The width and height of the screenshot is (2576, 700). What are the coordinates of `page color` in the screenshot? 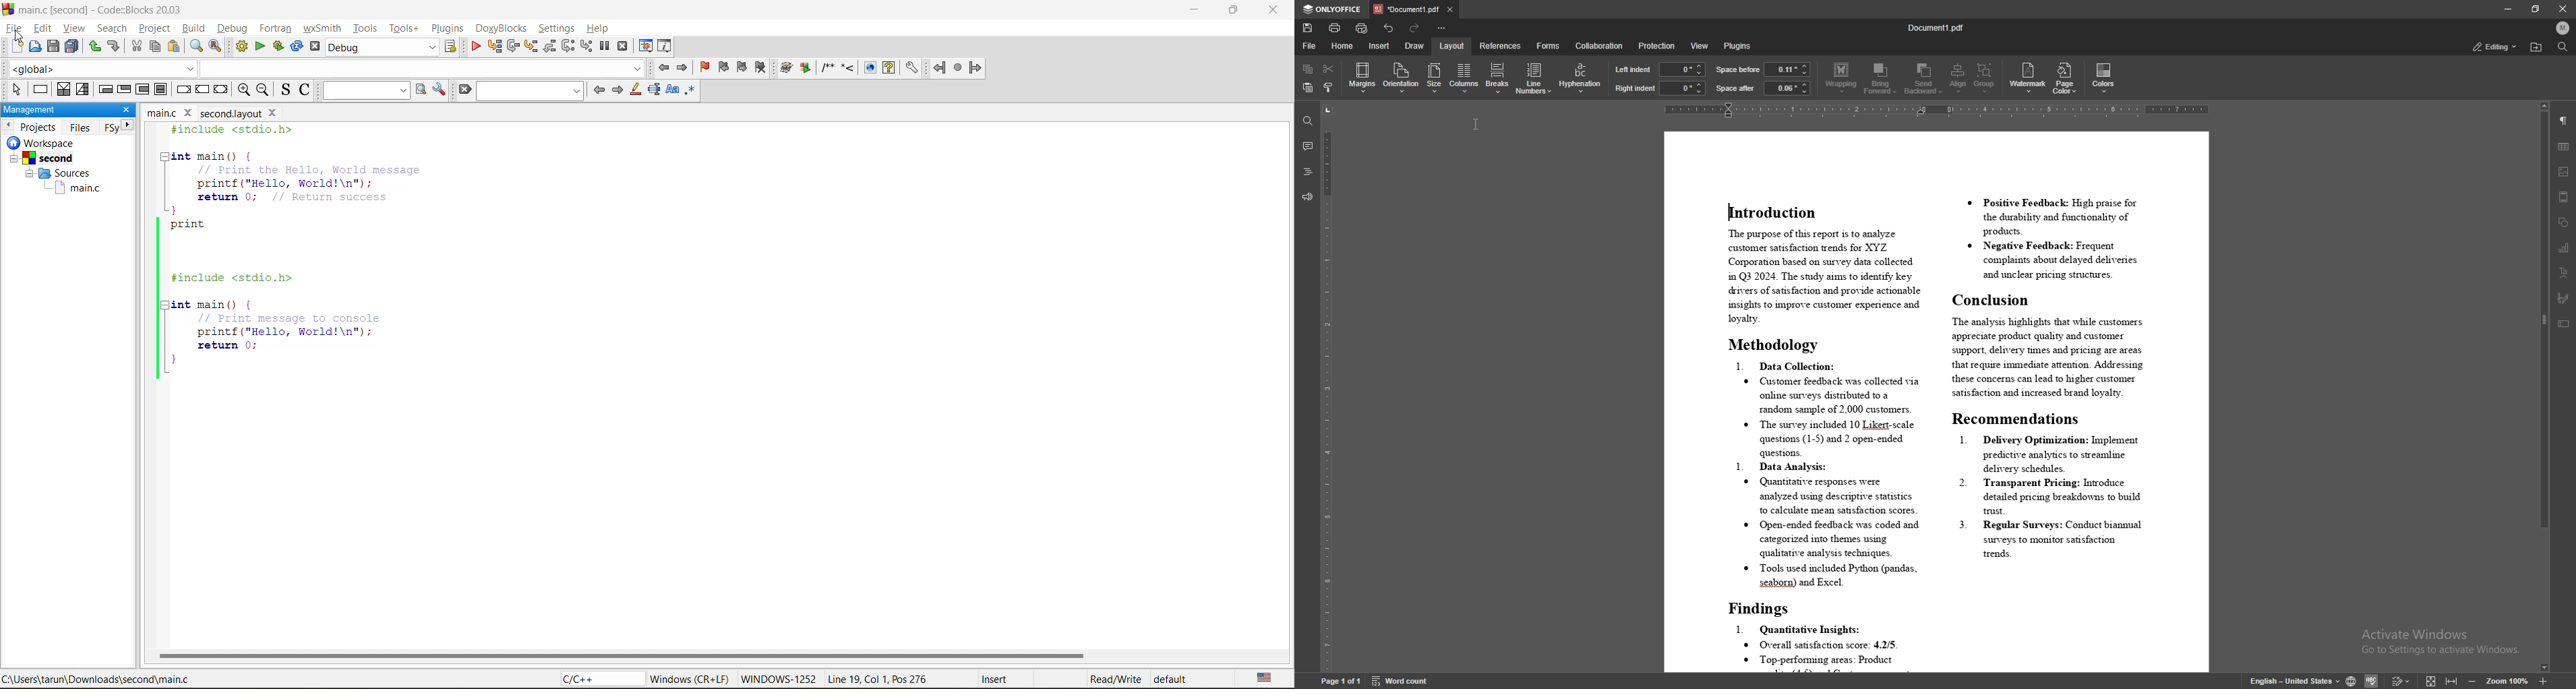 It's located at (2064, 78).